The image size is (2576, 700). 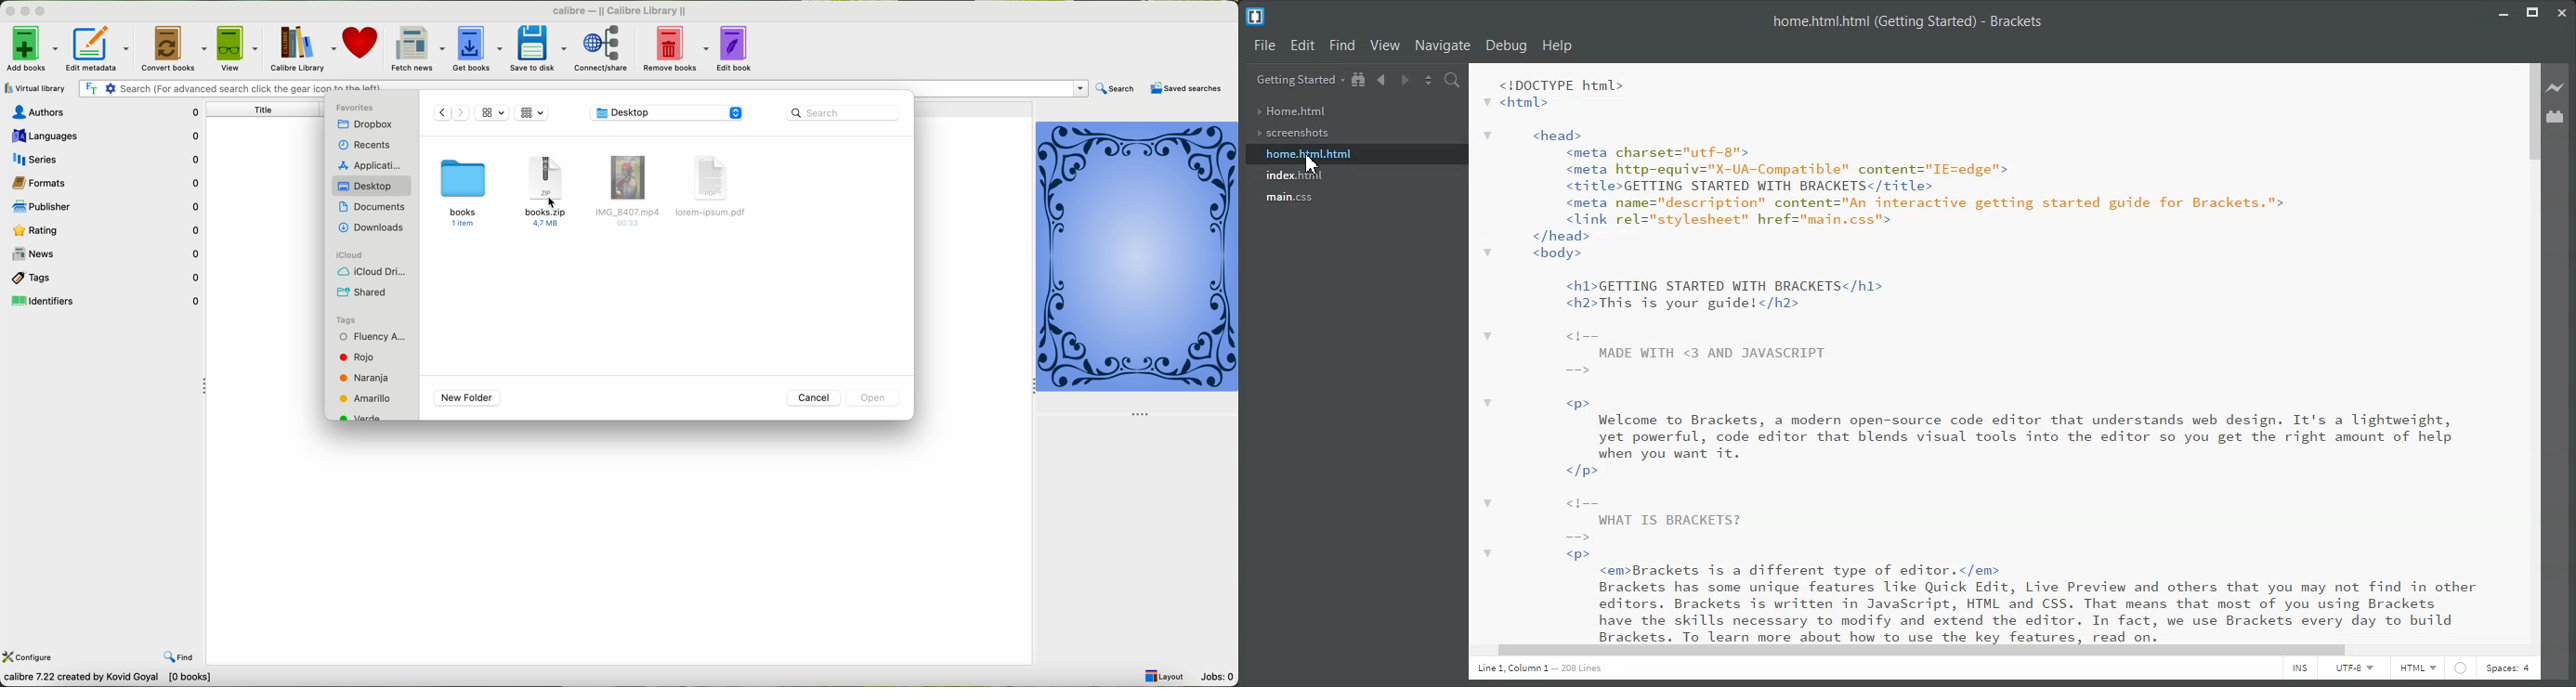 I want to click on Home.html, so click(x=1291, y=111).